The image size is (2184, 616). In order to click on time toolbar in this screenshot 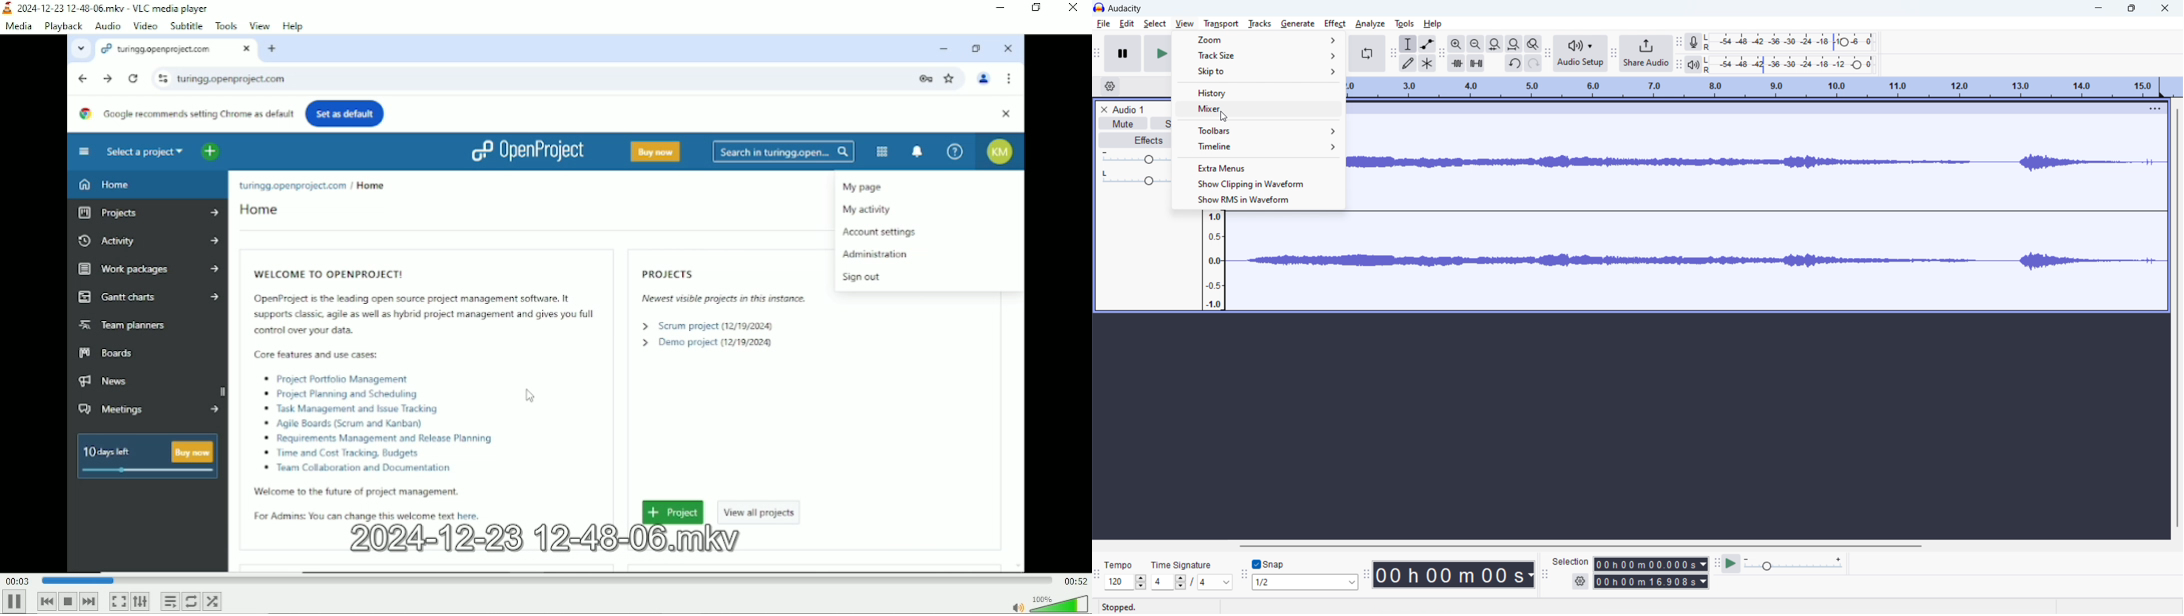, I will do `click(1366, 574)`.